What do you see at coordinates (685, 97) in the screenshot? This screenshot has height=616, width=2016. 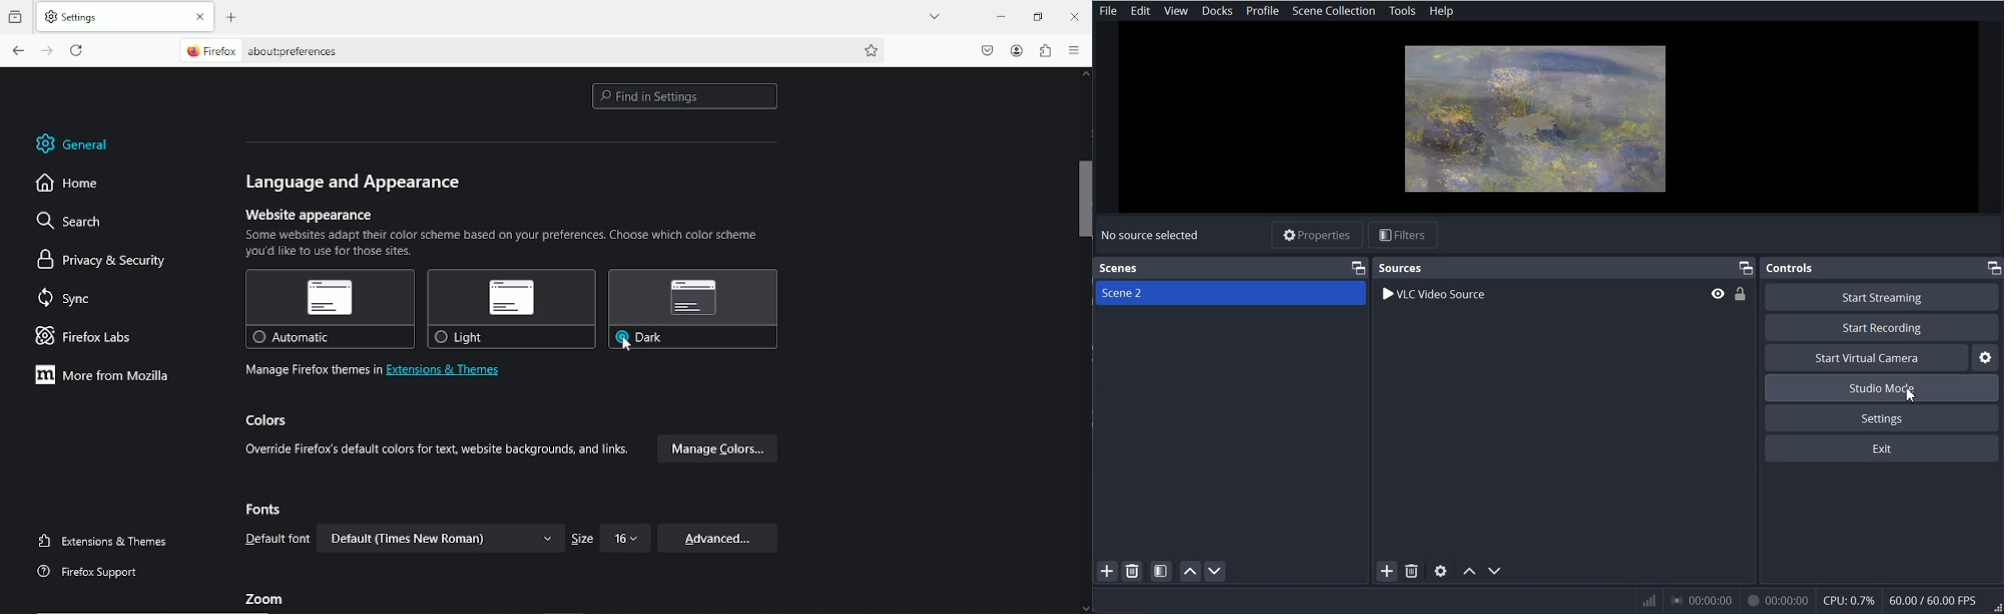 I see `find in settings` at bounding box center [685, 97].